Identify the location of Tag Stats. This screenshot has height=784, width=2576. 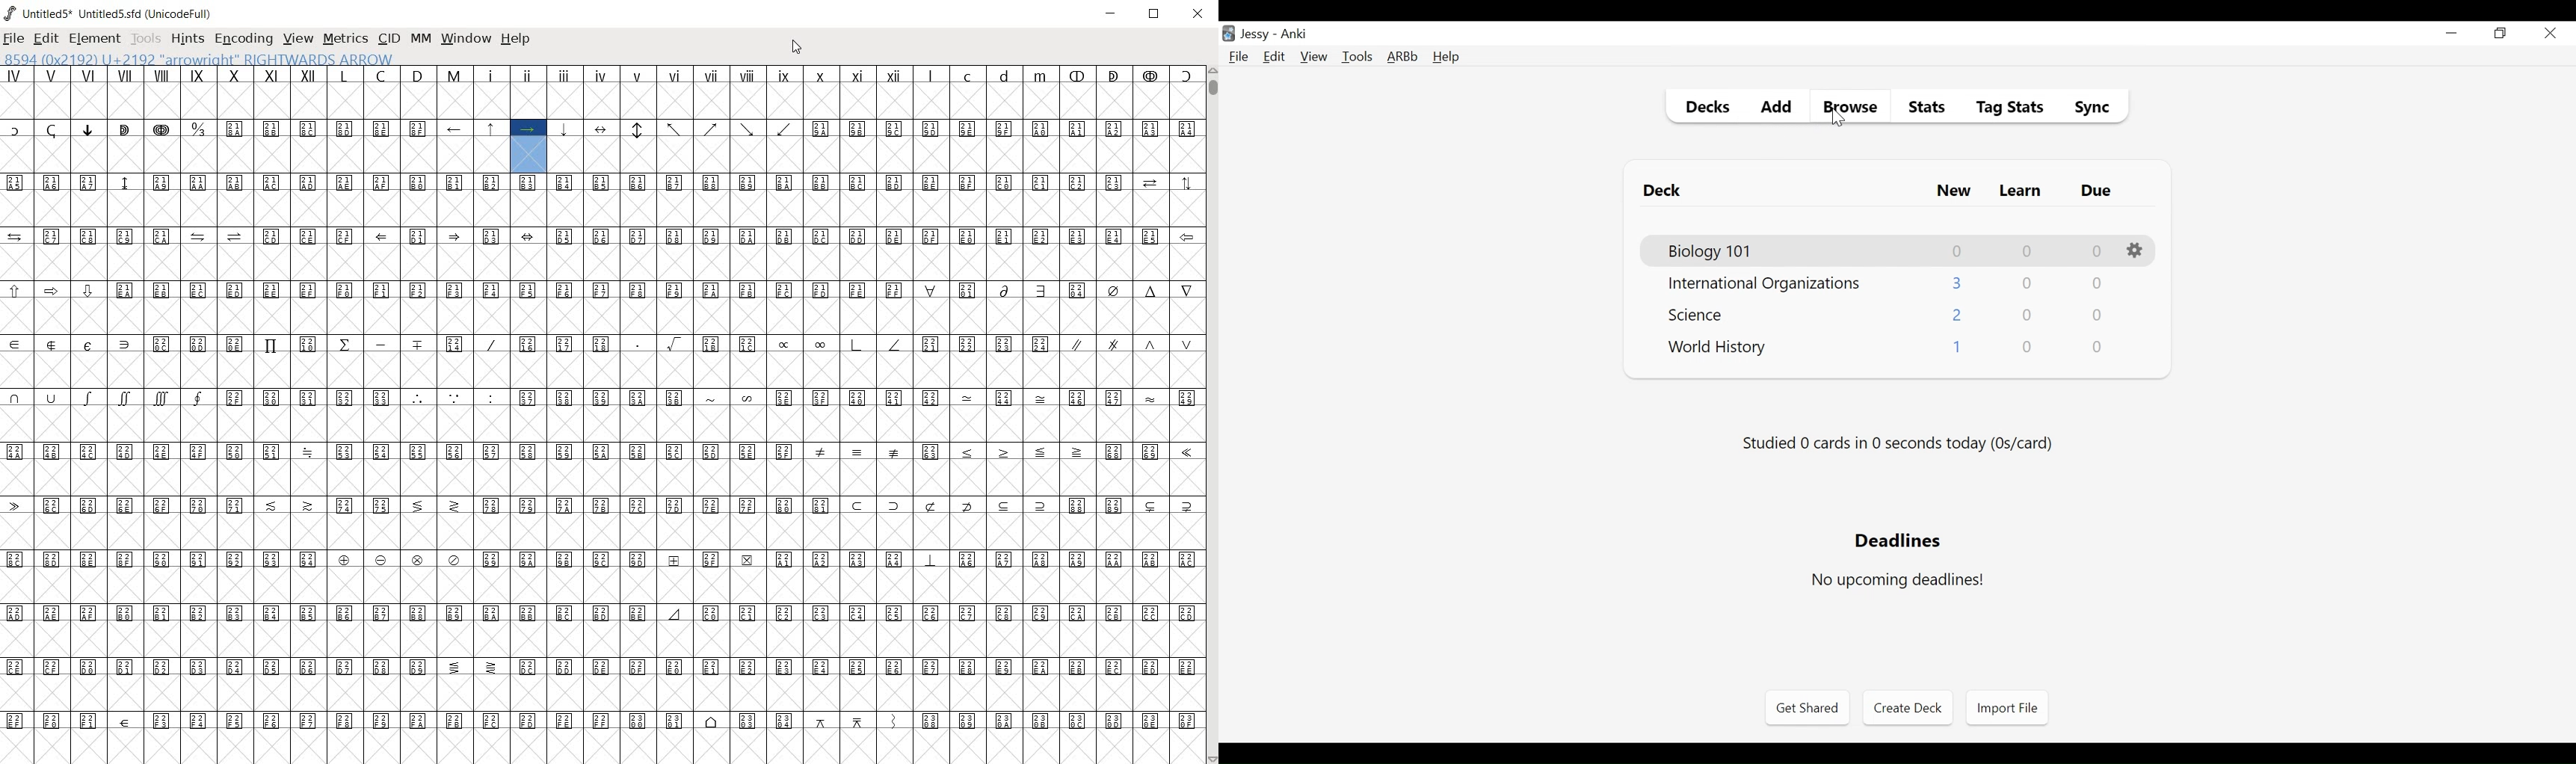
(2002, 109).